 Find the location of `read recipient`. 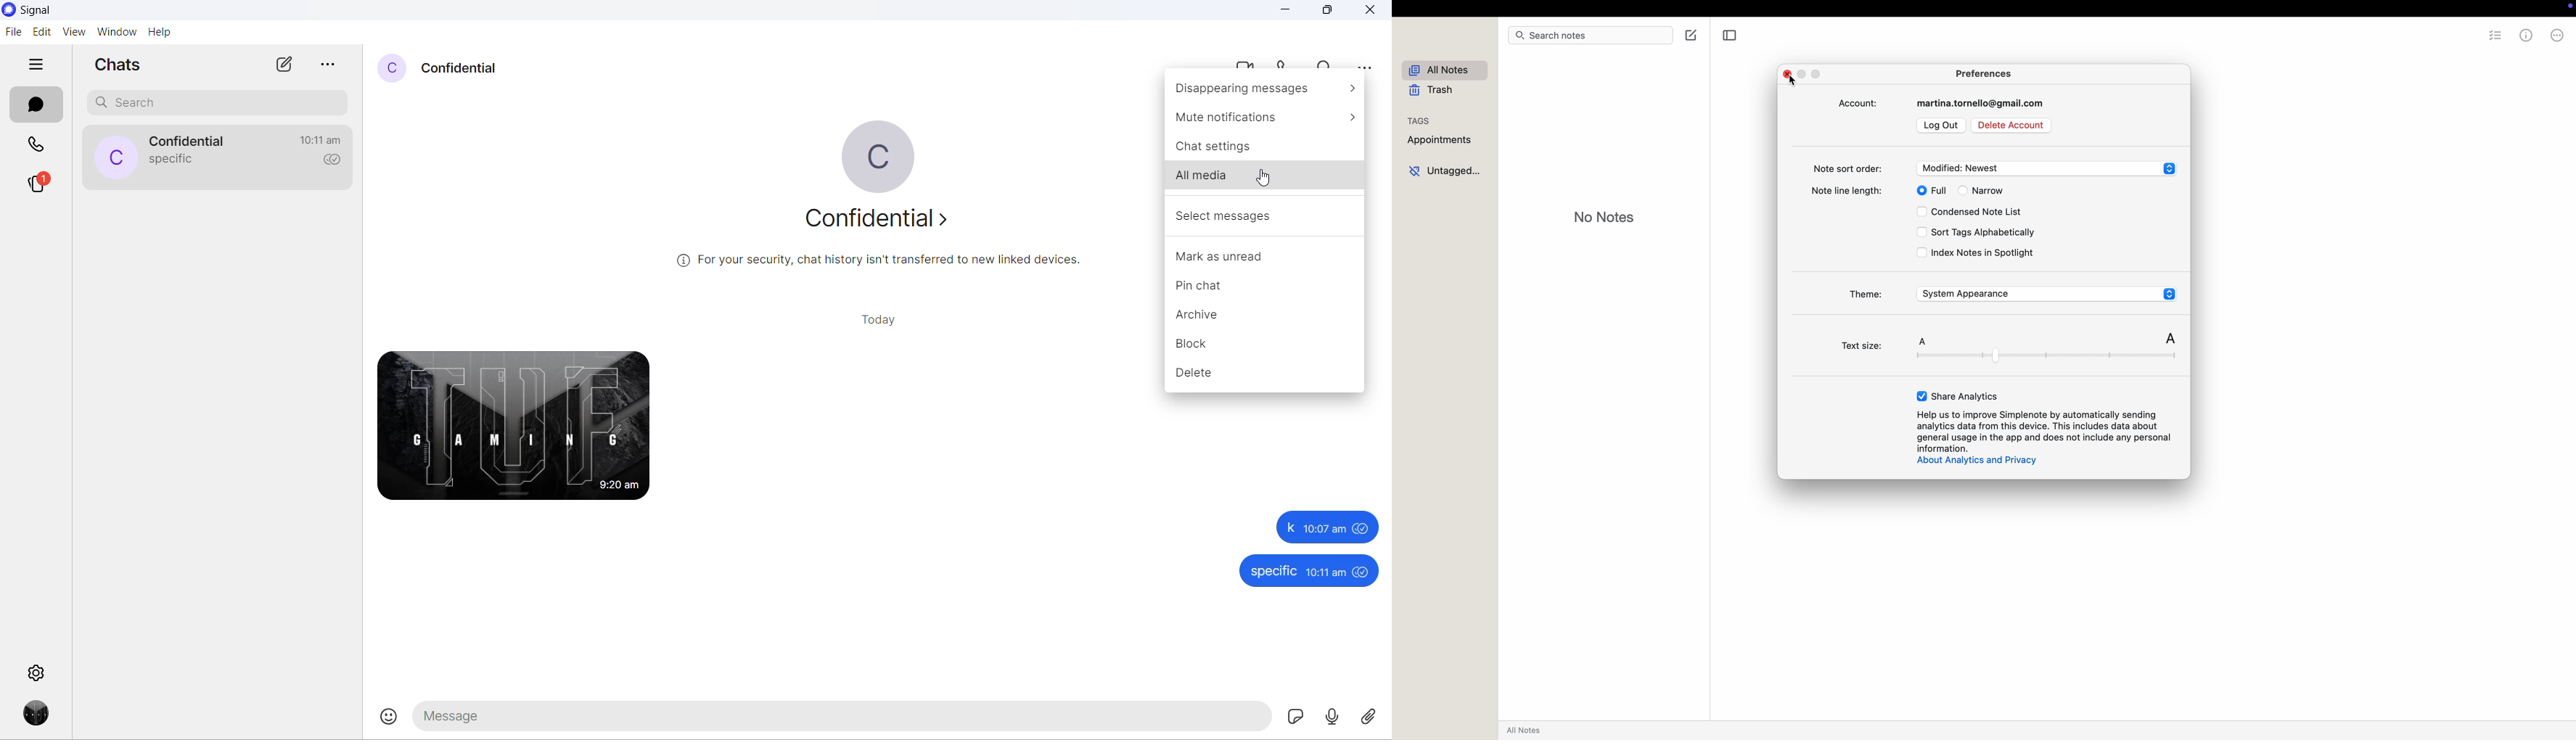

read recipient is located at coordinates (330, 165).